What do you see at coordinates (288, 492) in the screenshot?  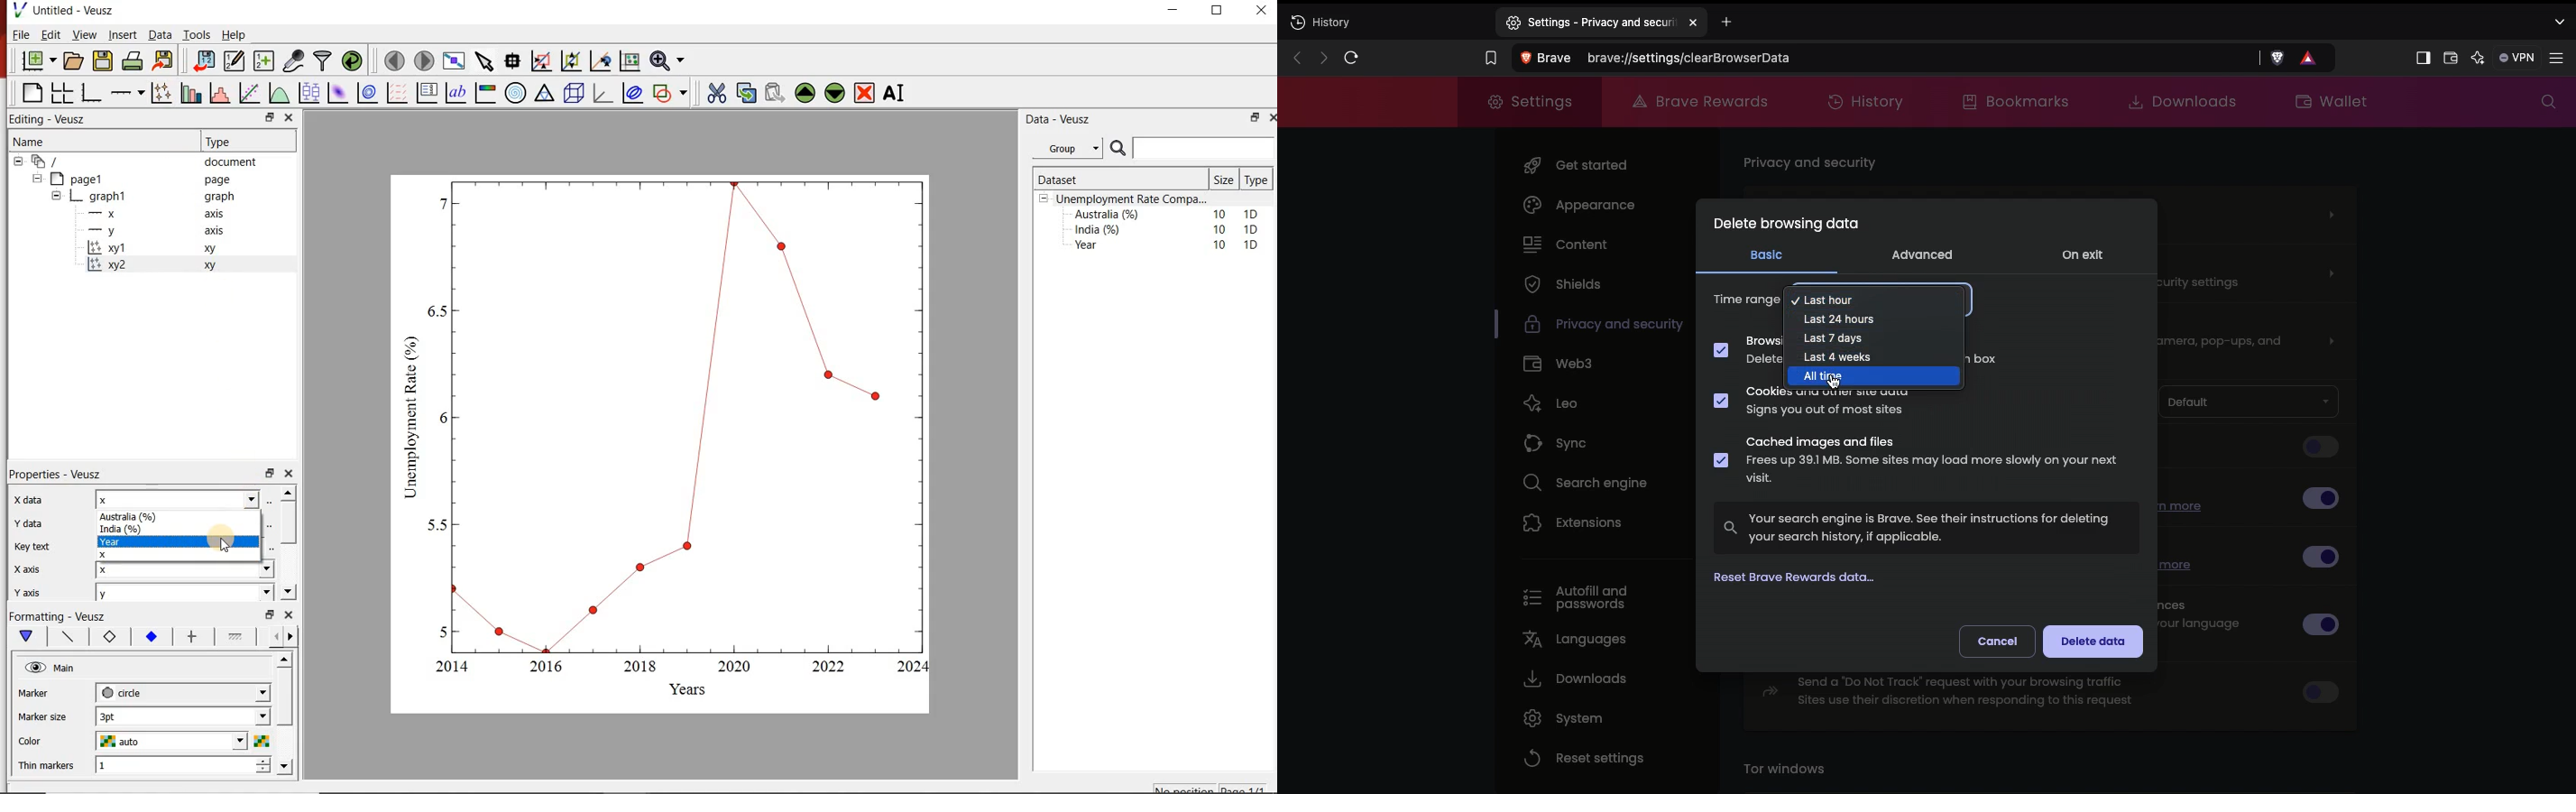 I see `move up` at bounding box center [288, 492].